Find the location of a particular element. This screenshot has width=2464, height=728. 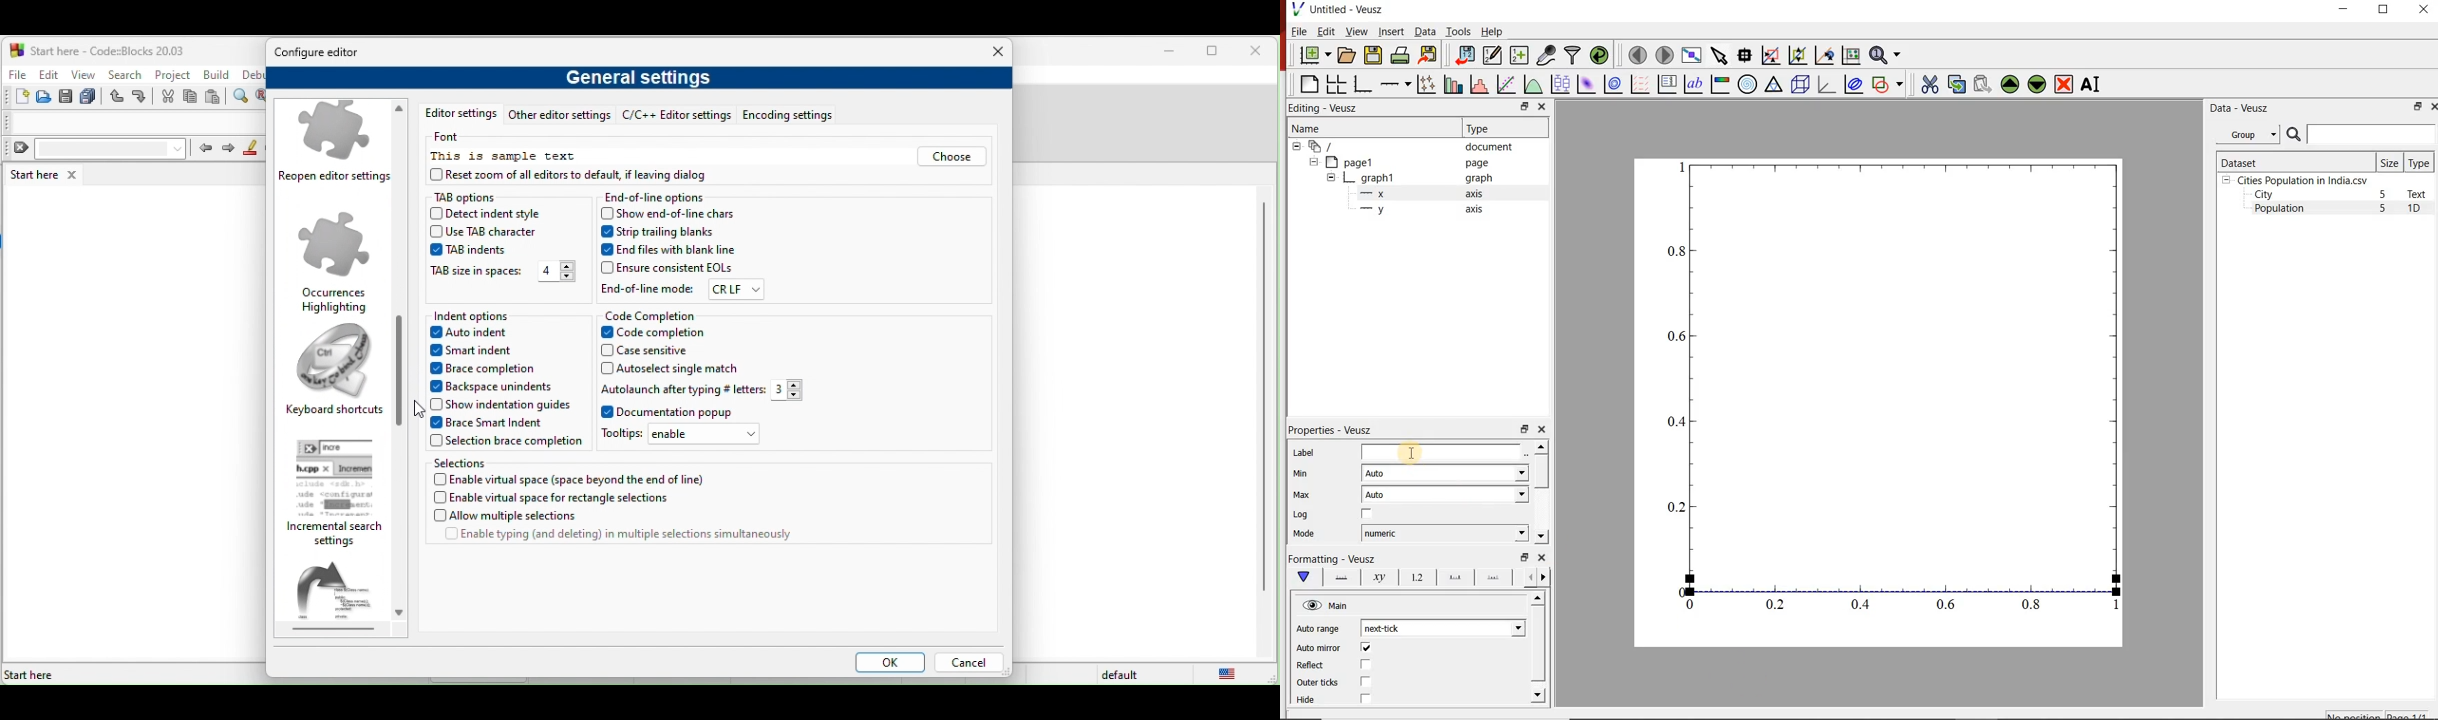

Insert is located at coordinates (1390, 32).